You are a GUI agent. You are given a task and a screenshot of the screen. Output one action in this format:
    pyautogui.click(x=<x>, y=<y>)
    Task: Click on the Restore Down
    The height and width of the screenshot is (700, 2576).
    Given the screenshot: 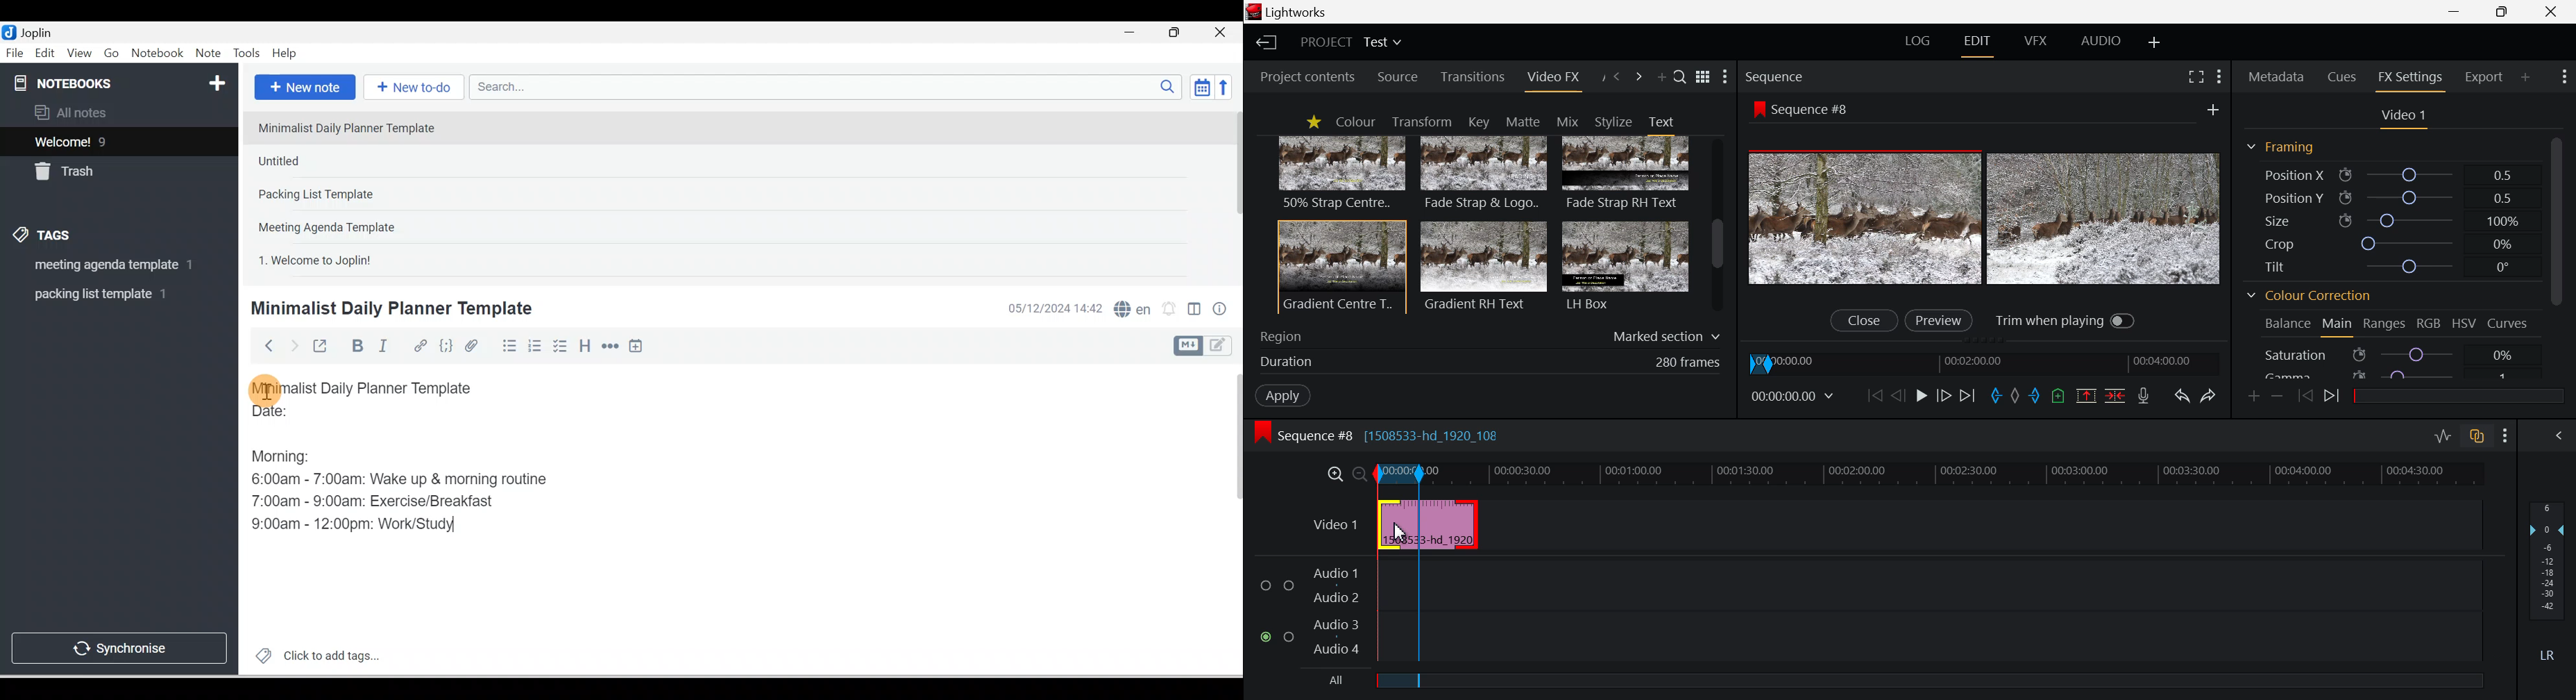 What is the action you would take?
    pyautogui.click(x=2457, y=12)
    